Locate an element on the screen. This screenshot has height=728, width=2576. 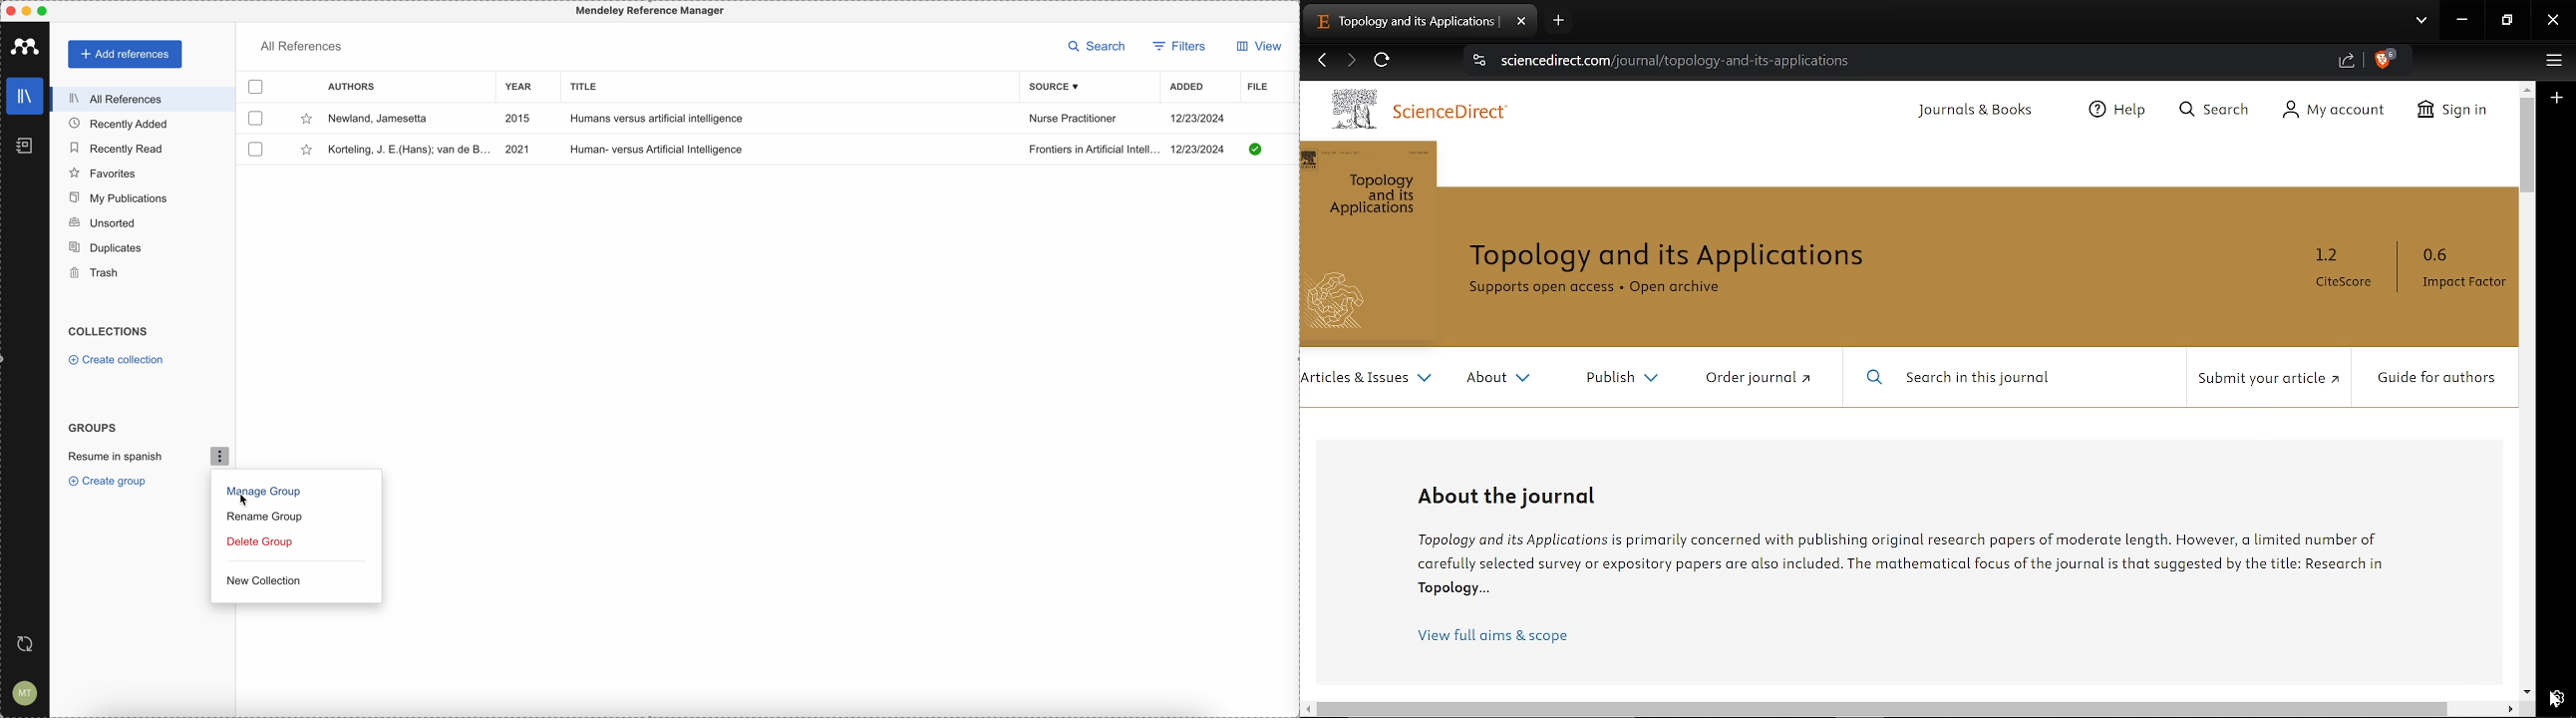
Guide for Authors is located at coordinates (2433, 380).